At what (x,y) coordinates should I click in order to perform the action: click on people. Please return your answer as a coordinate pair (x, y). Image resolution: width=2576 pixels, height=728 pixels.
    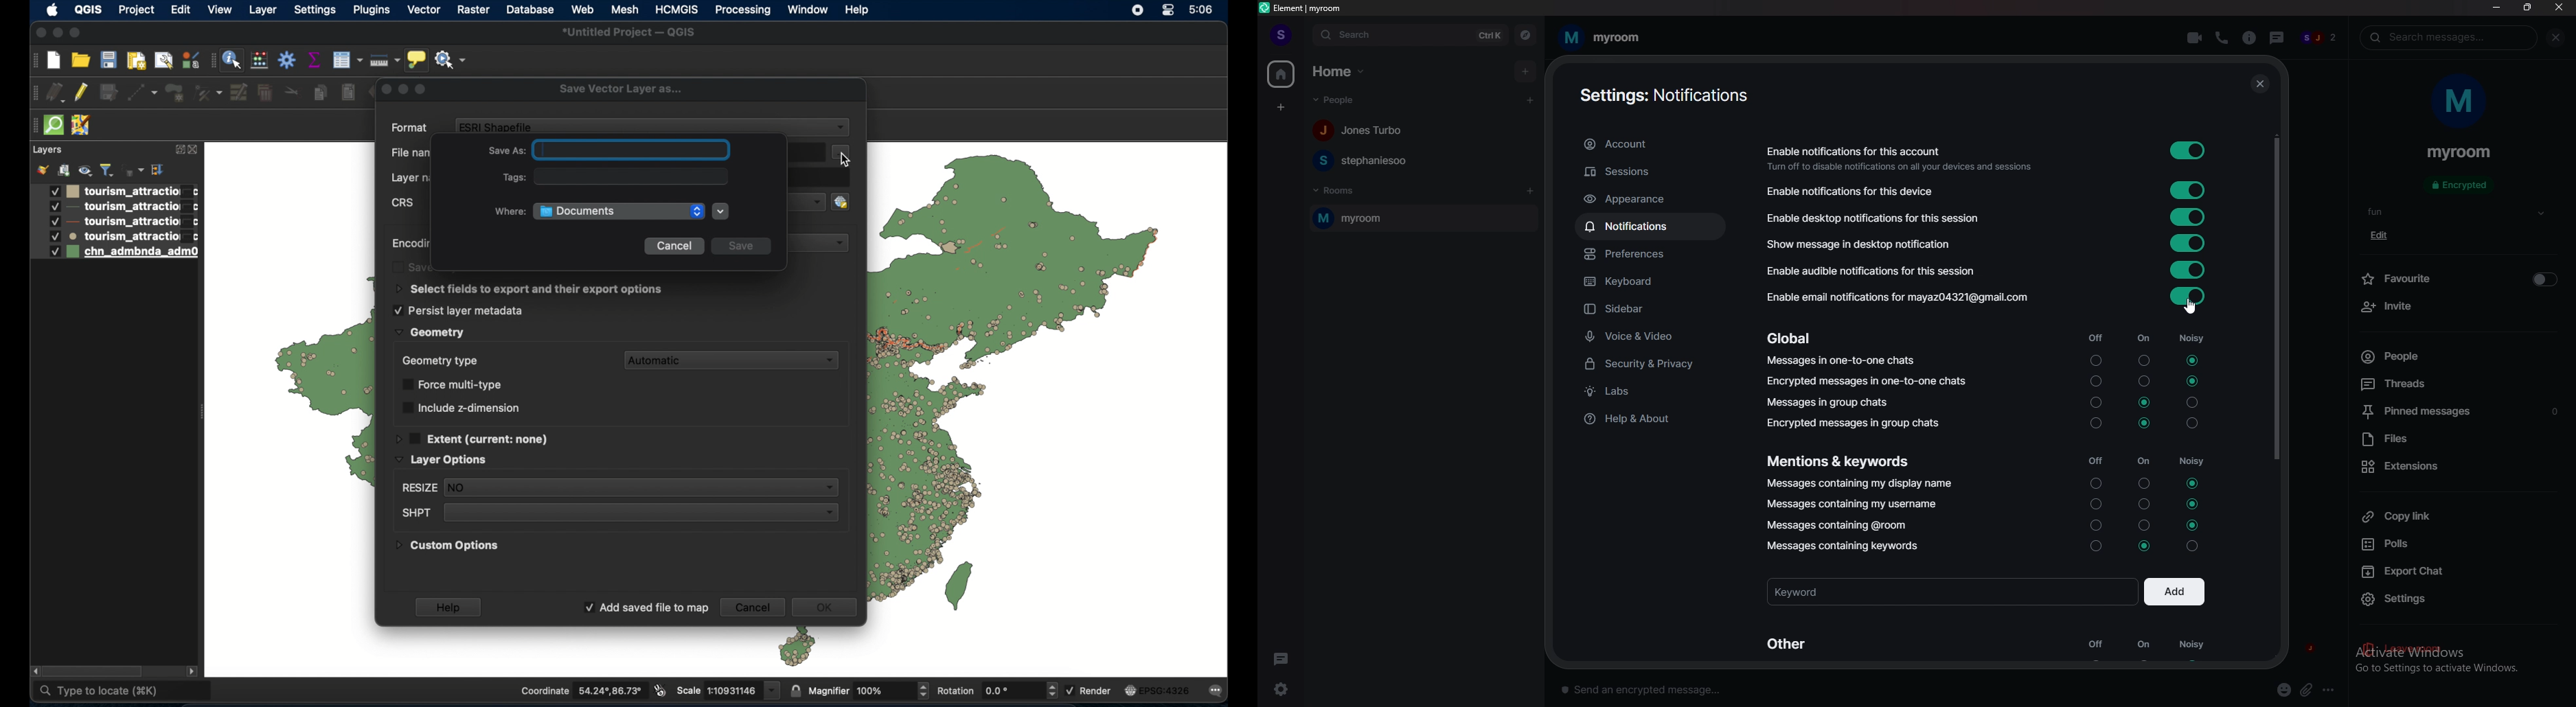
    Looking at the image, I should click on (2450, 356).